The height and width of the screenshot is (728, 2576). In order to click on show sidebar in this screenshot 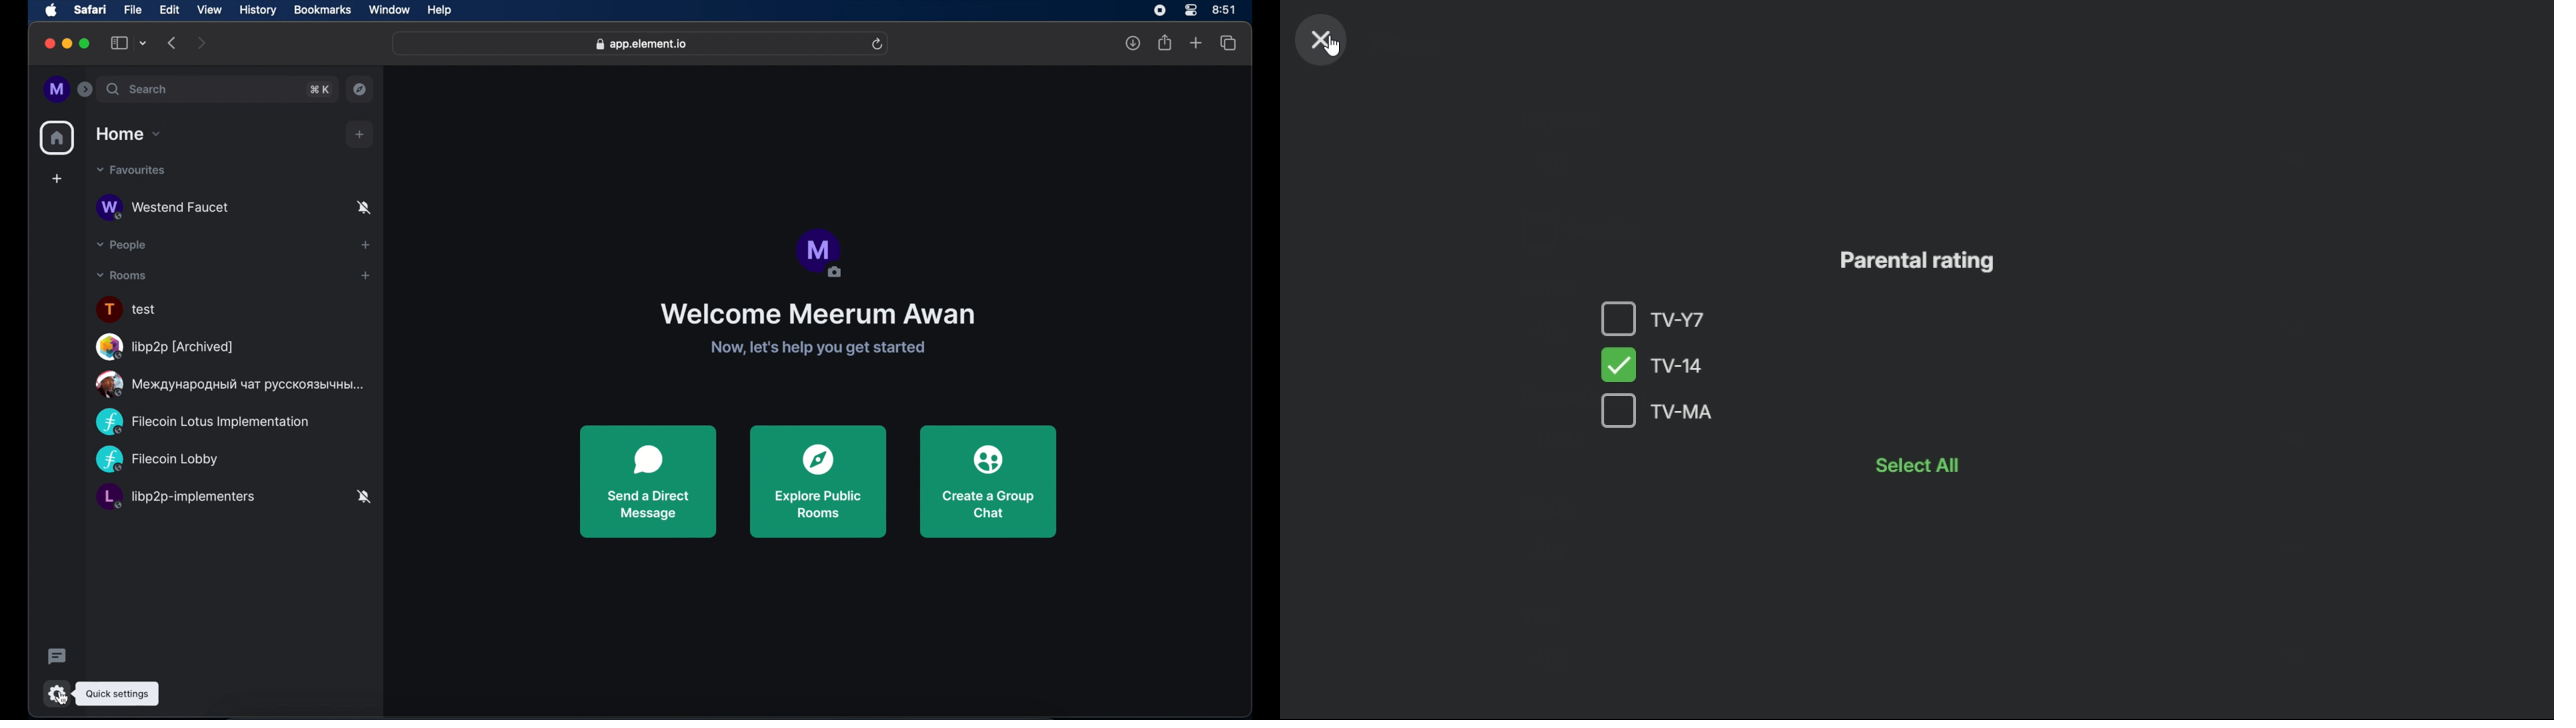, I will do `click(120, 43)`.